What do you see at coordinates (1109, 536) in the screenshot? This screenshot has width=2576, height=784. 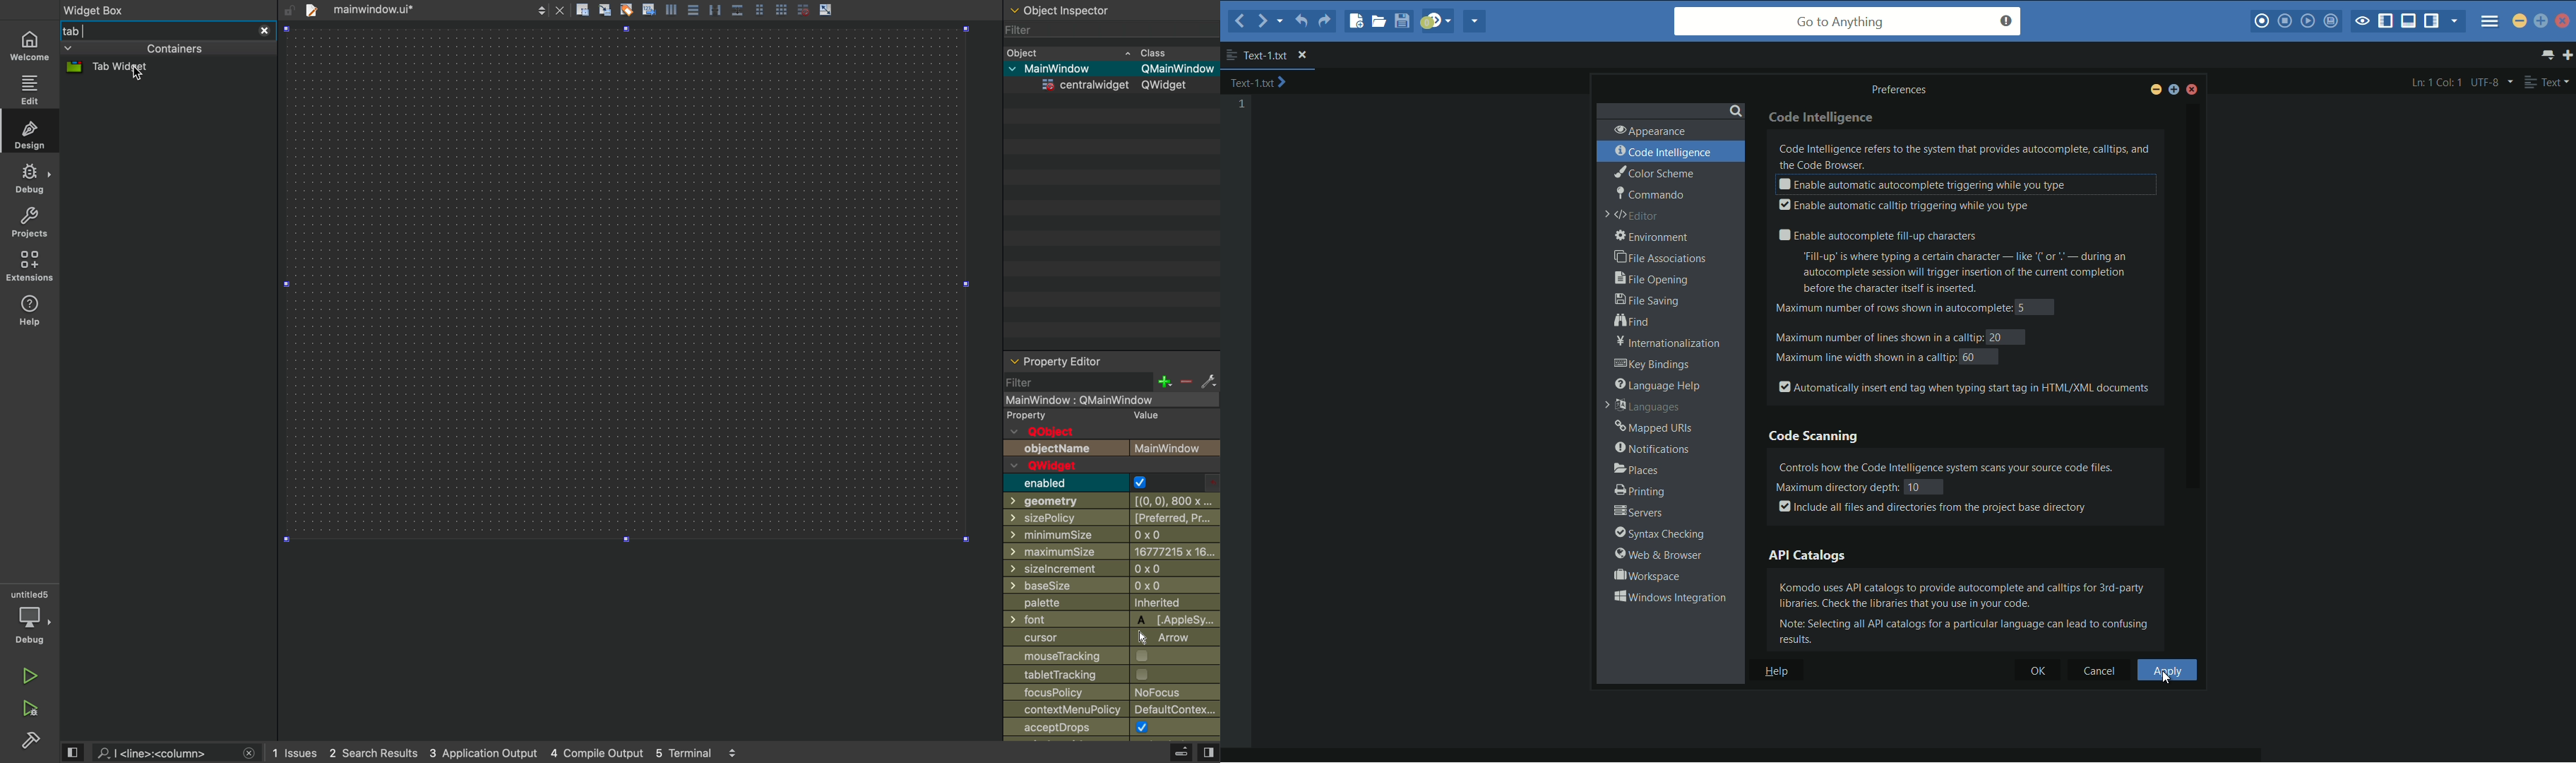 I see `minimumsize` at bounding box center [1109, 536].